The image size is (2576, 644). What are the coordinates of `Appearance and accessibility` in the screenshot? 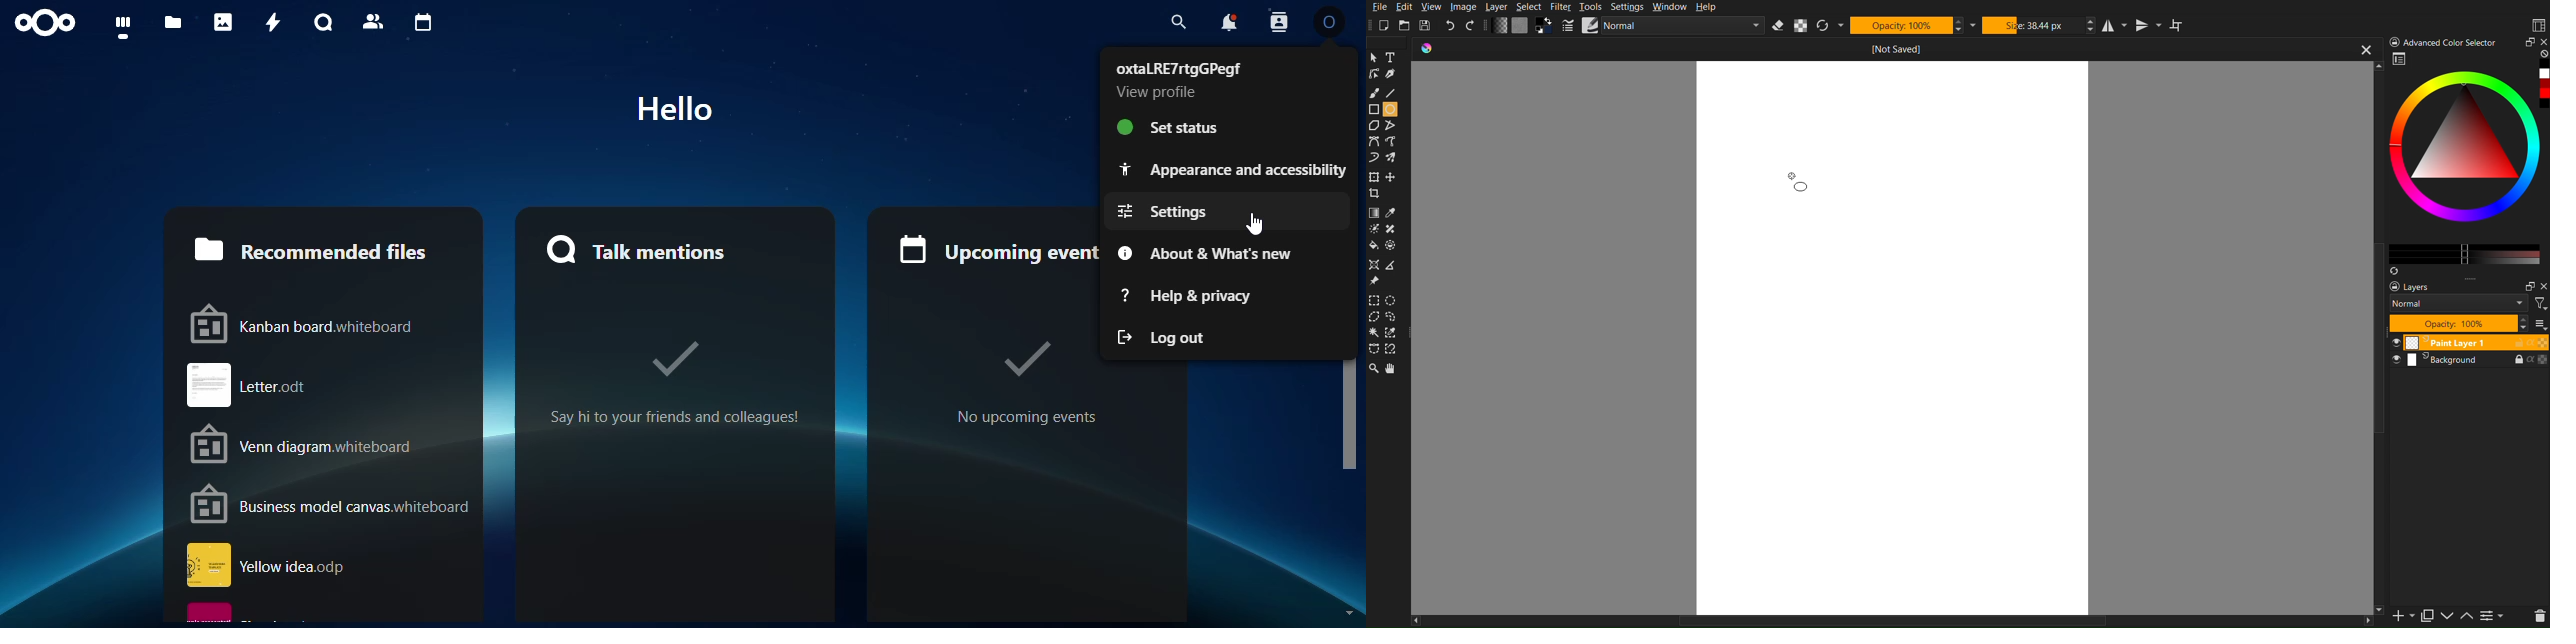 It's located at (1227, 170).